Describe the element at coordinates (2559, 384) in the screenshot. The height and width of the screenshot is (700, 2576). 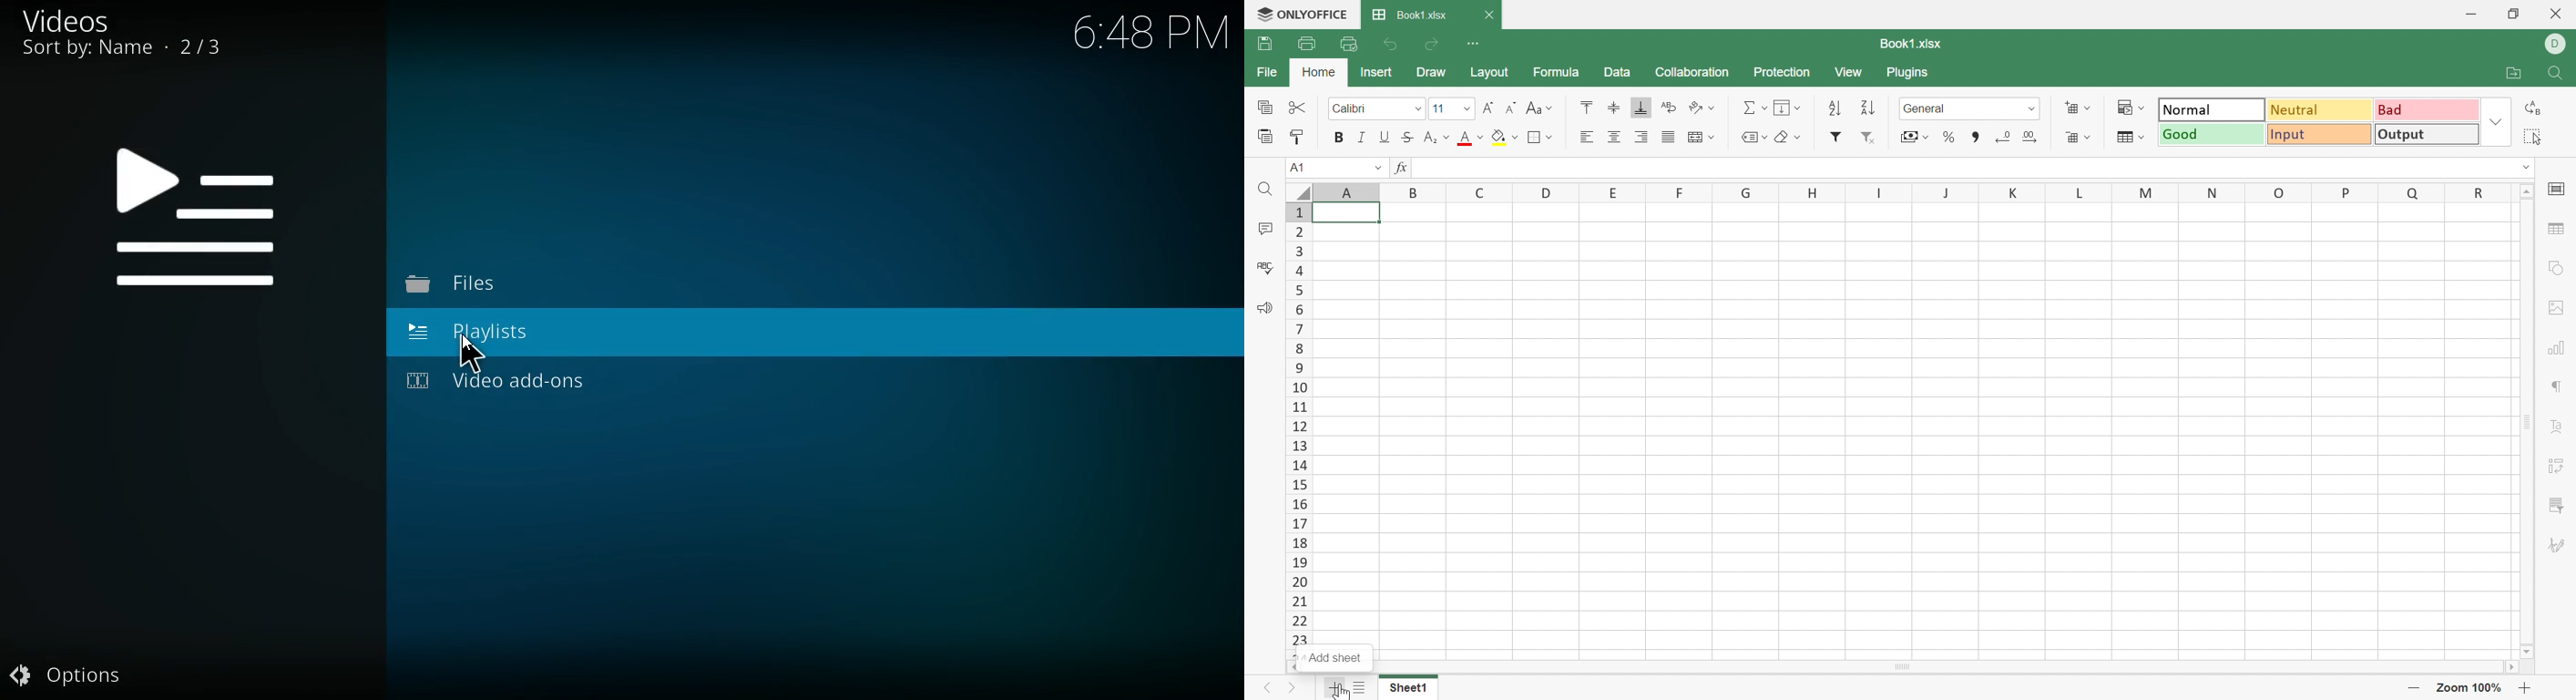
I see `Paragraph settings` at that location.